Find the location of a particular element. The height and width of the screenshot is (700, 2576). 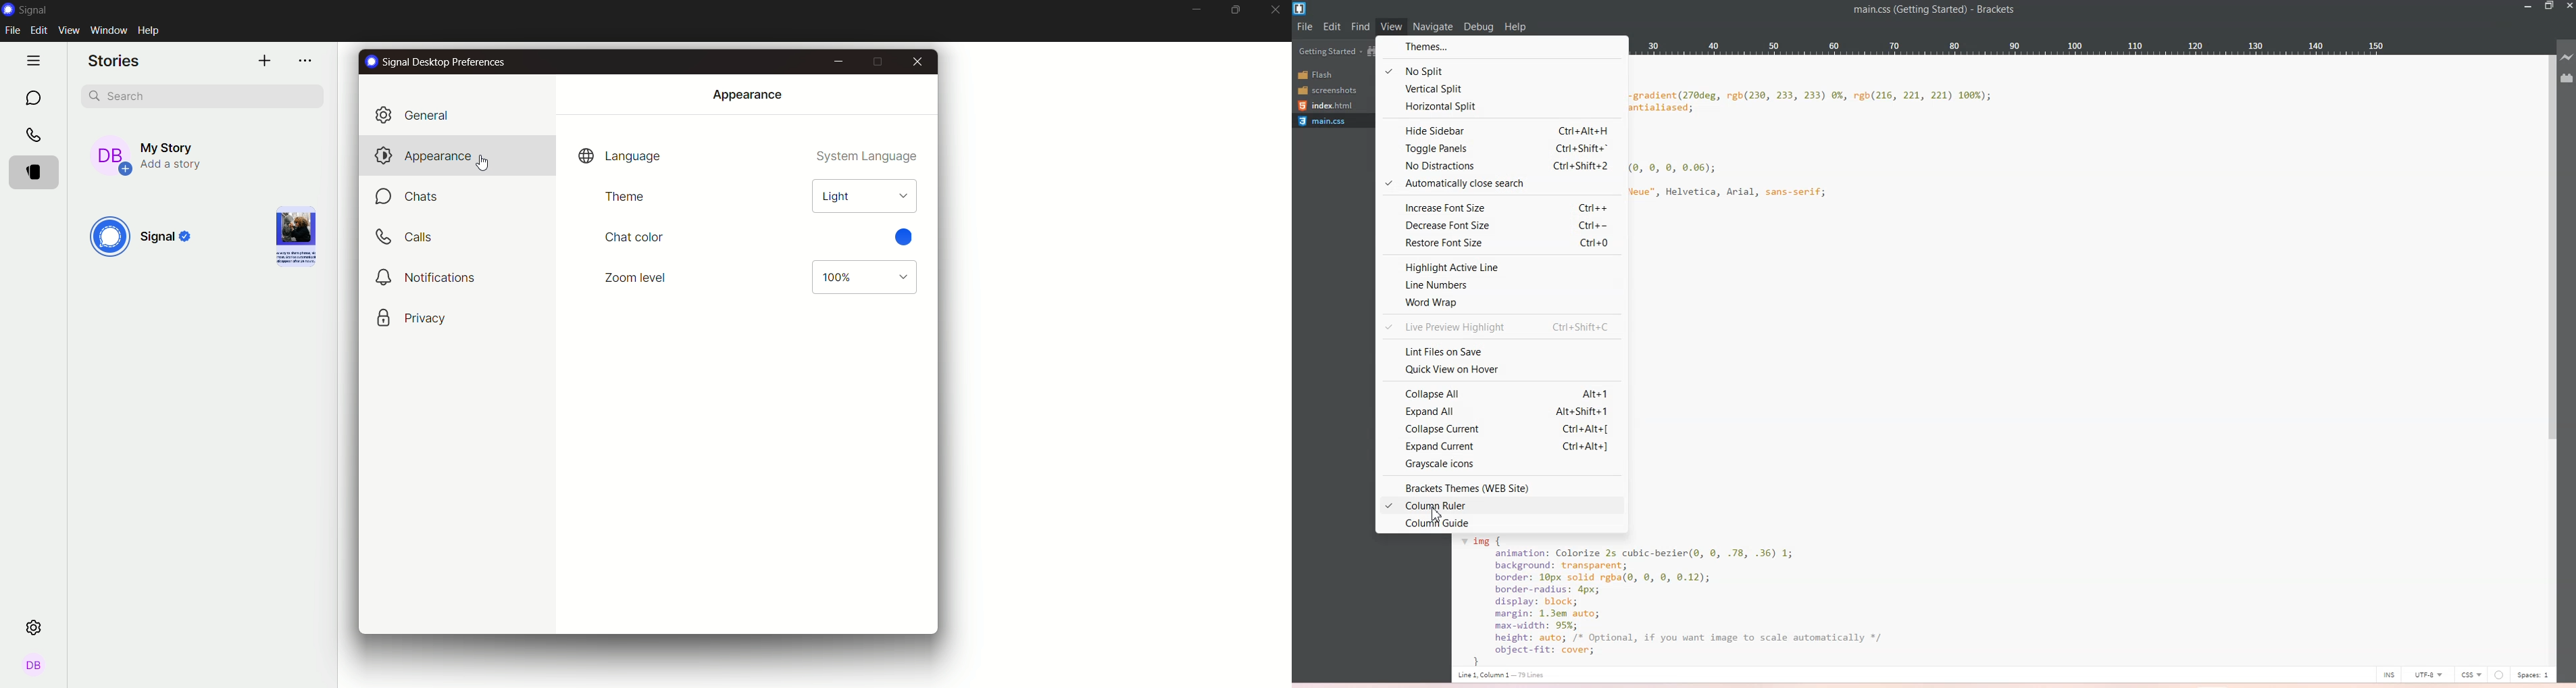

file is located at coordinates (15, 31).